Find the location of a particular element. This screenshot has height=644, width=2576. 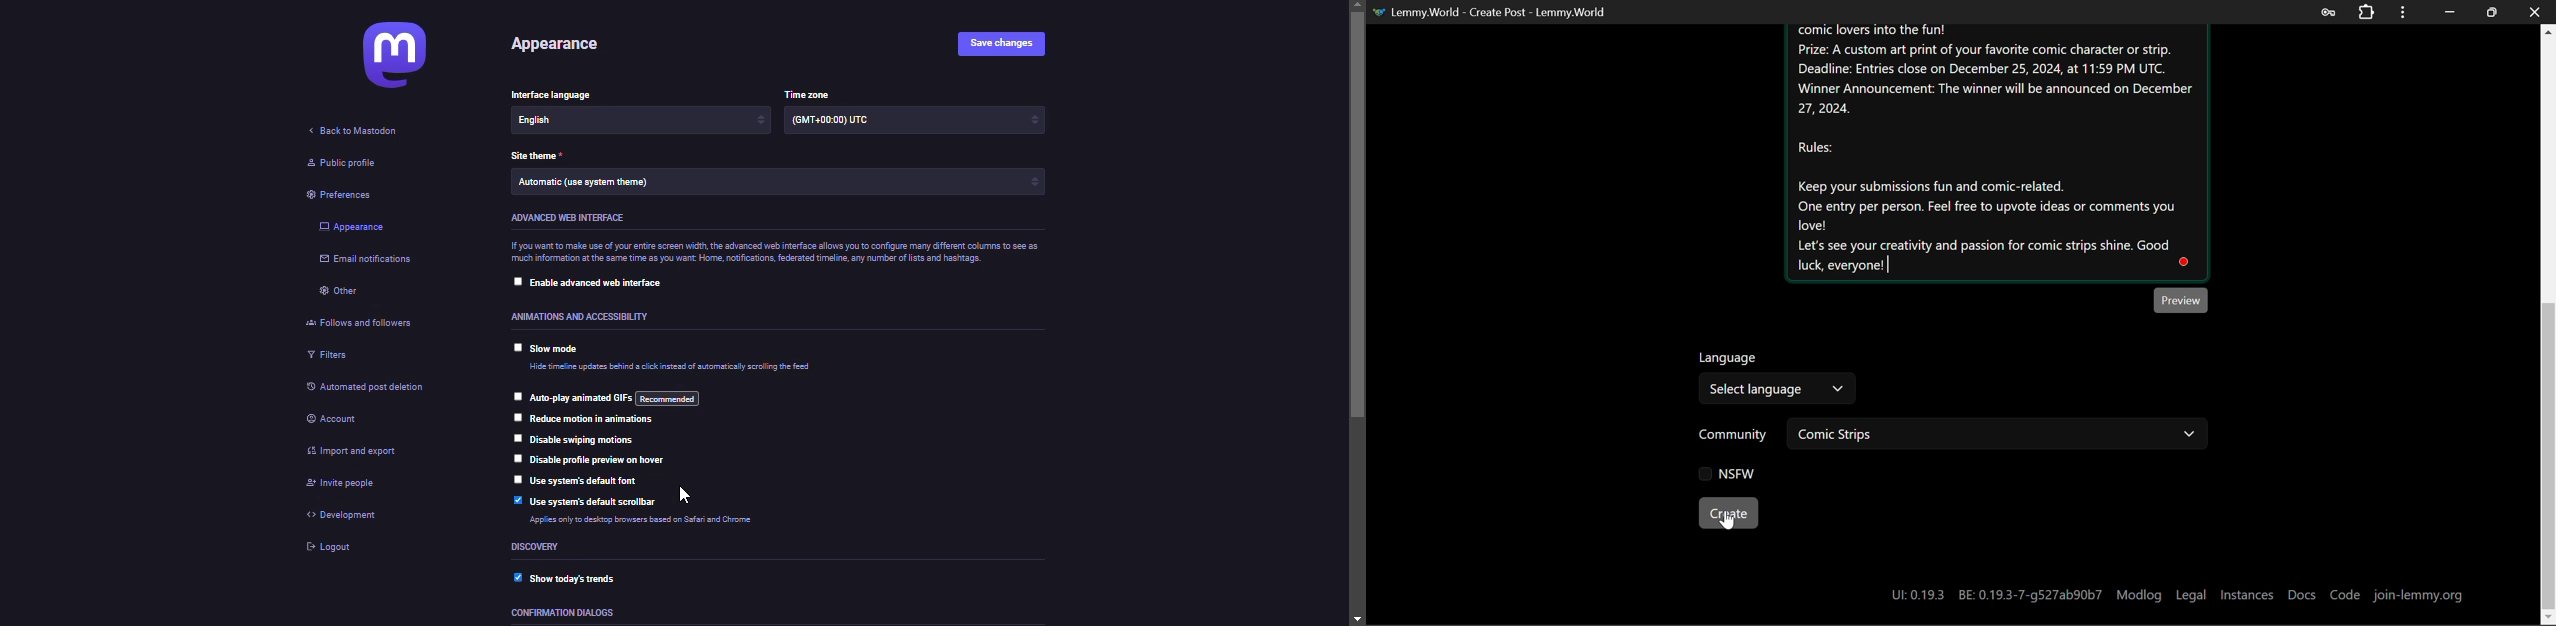

info is located at coordinates (775, 253).